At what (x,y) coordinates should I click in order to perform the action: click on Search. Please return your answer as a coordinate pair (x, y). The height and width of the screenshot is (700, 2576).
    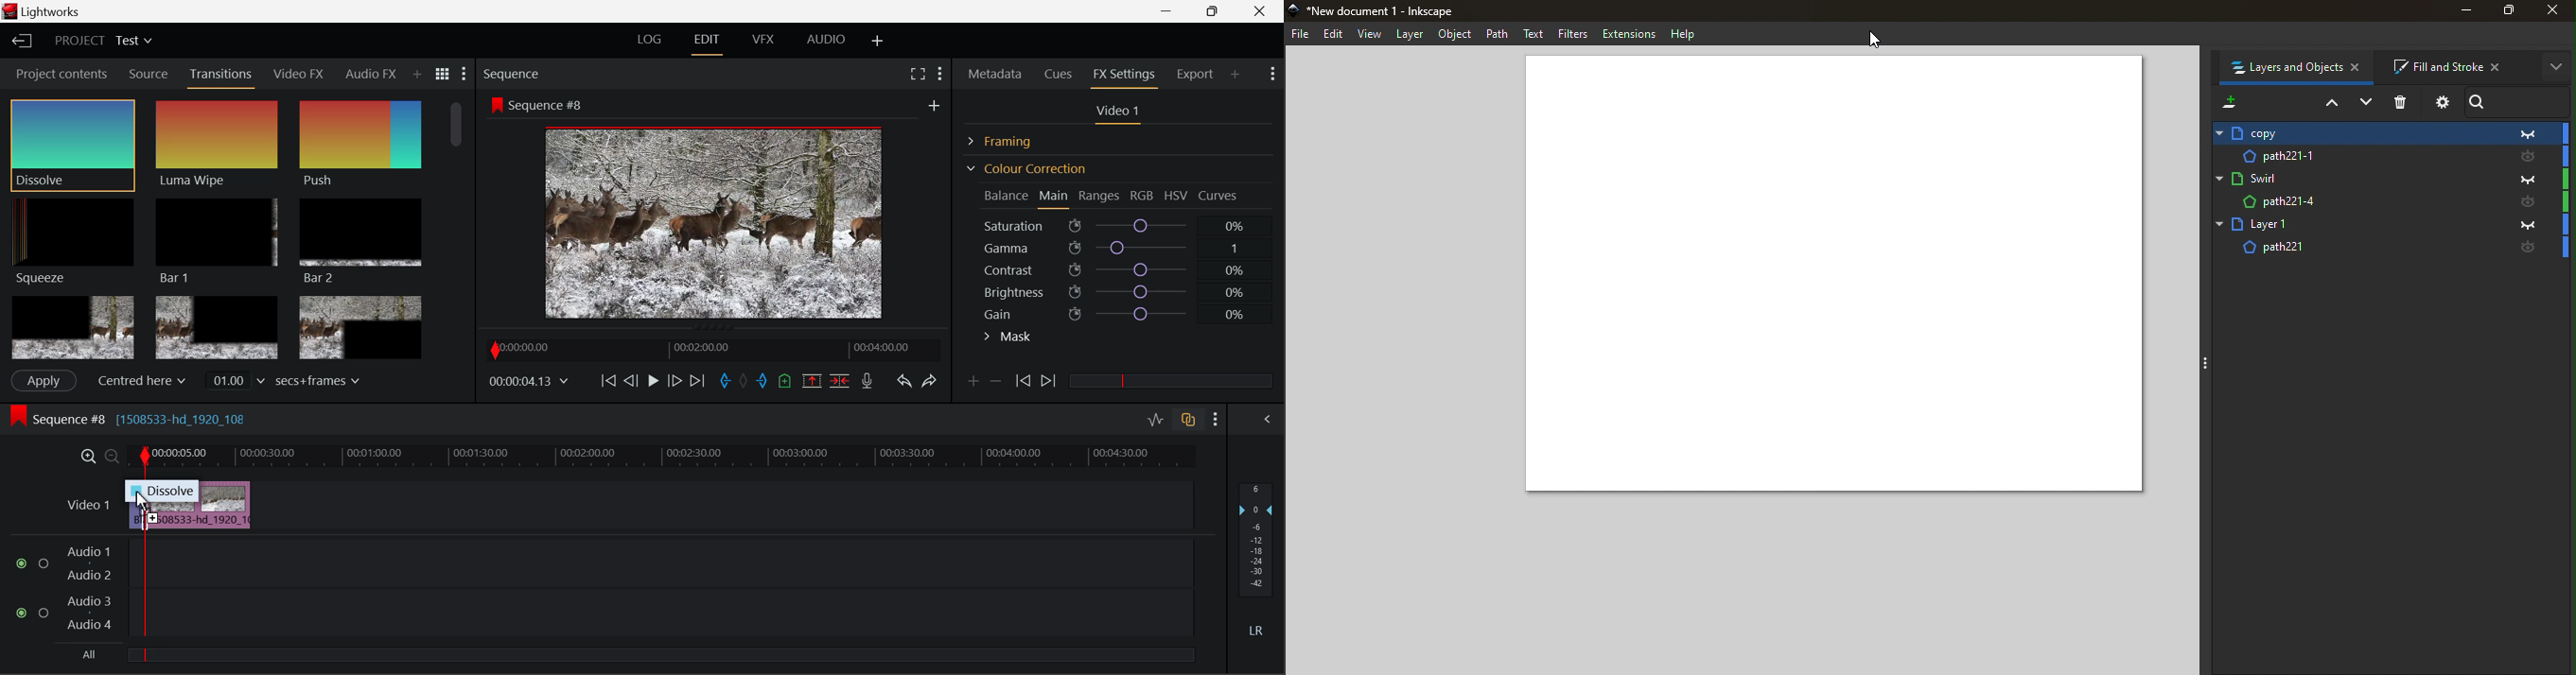
    Looking at the image, I should click on (421, 74).